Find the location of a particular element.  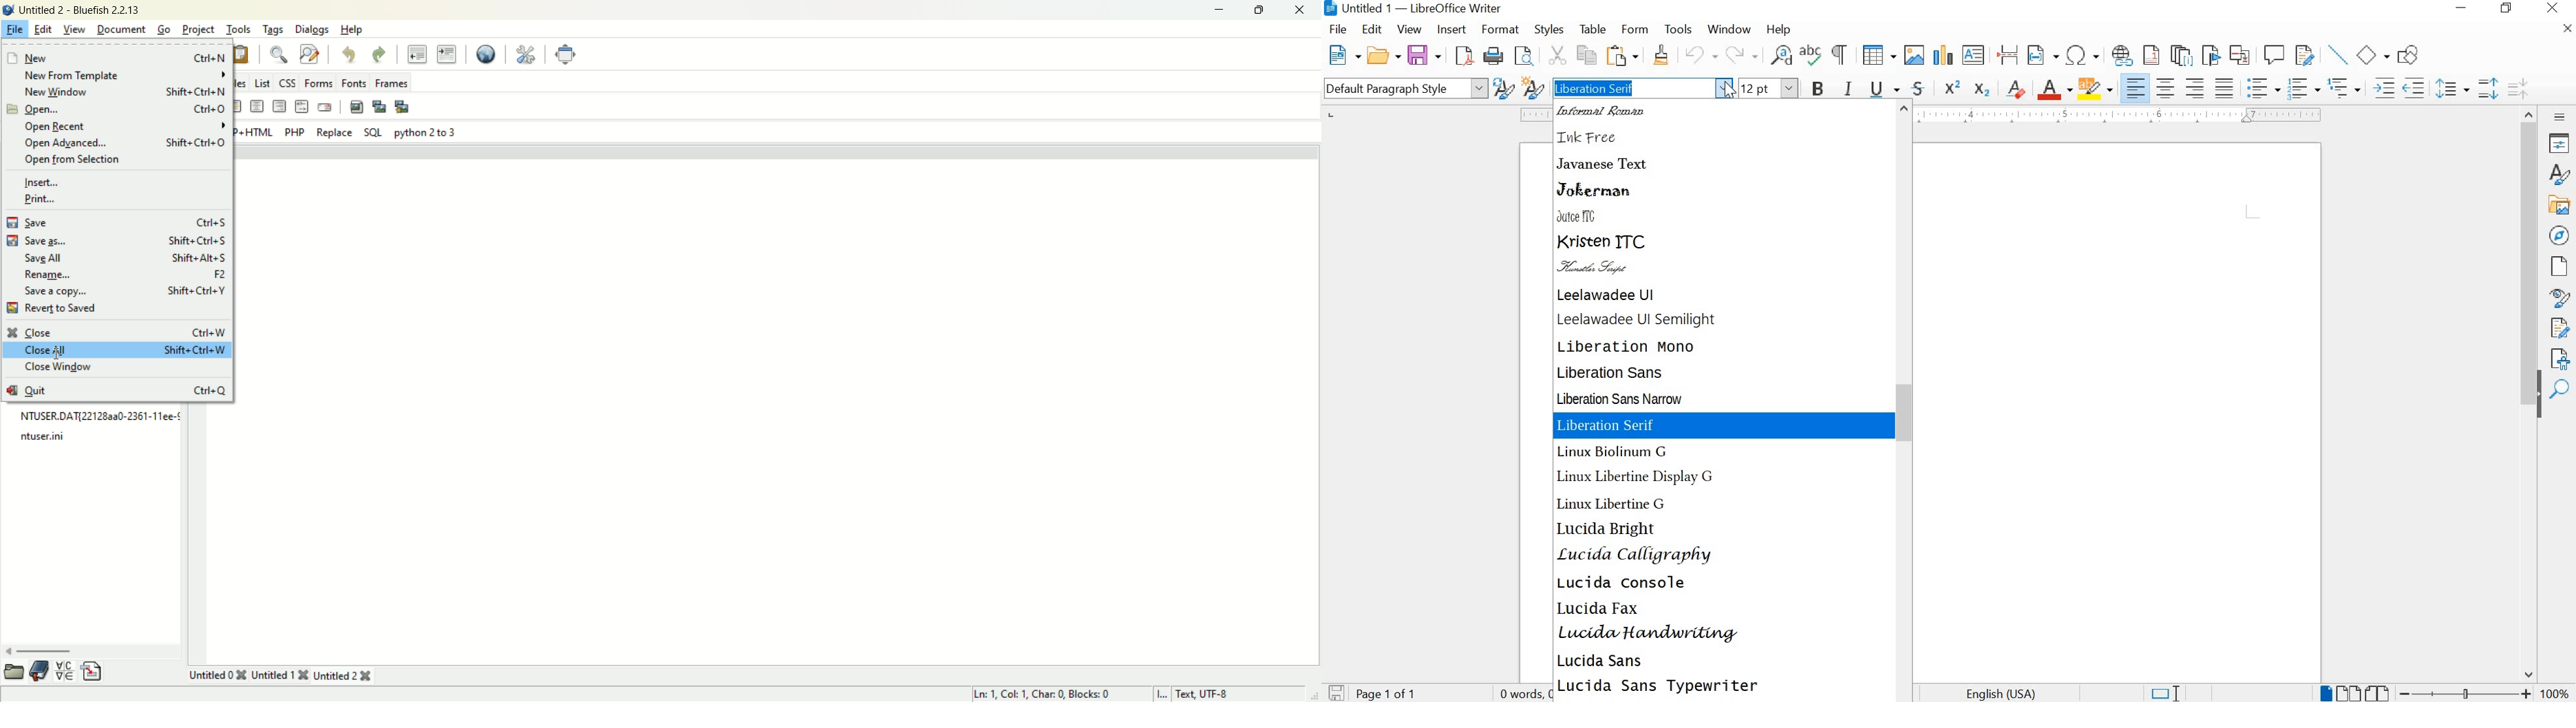

CLOSE DOCUMENT is located at coordinates (2566, 29).